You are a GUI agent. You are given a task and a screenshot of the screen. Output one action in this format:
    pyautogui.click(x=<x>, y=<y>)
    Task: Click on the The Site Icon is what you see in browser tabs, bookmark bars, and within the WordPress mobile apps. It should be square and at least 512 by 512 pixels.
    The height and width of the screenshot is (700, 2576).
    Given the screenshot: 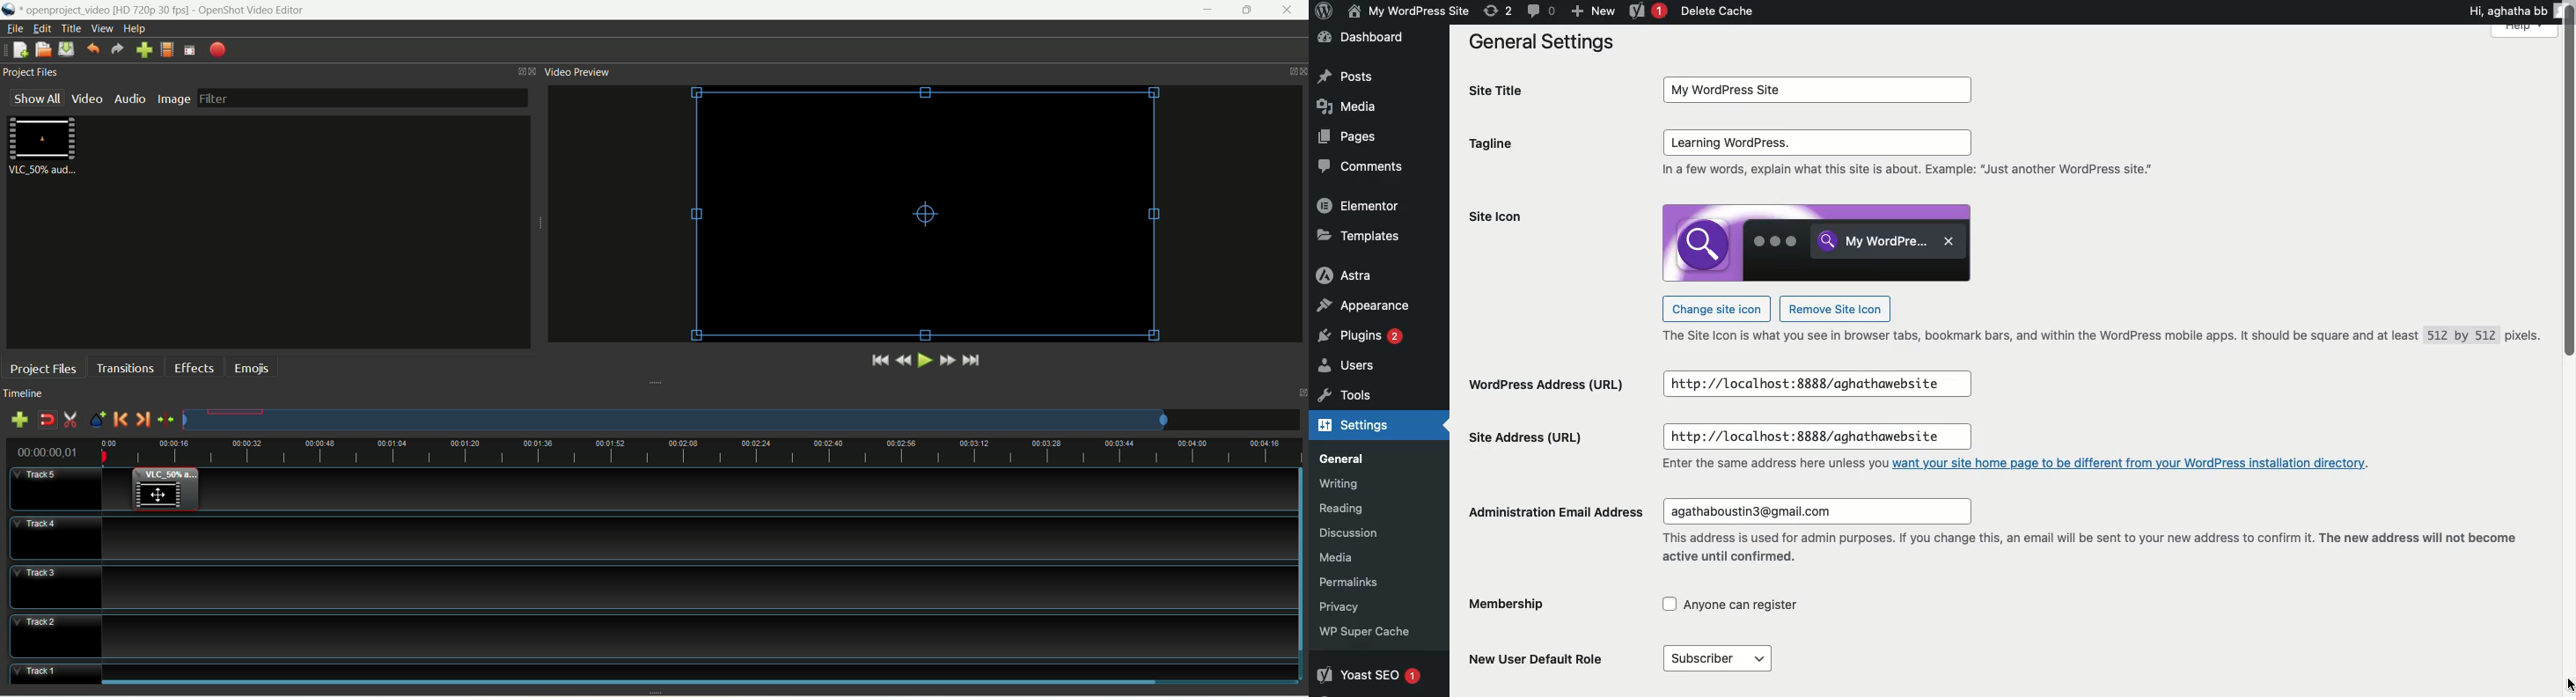 What is the action you would take?
    pyautogui.click(x=2088, y=335)
    